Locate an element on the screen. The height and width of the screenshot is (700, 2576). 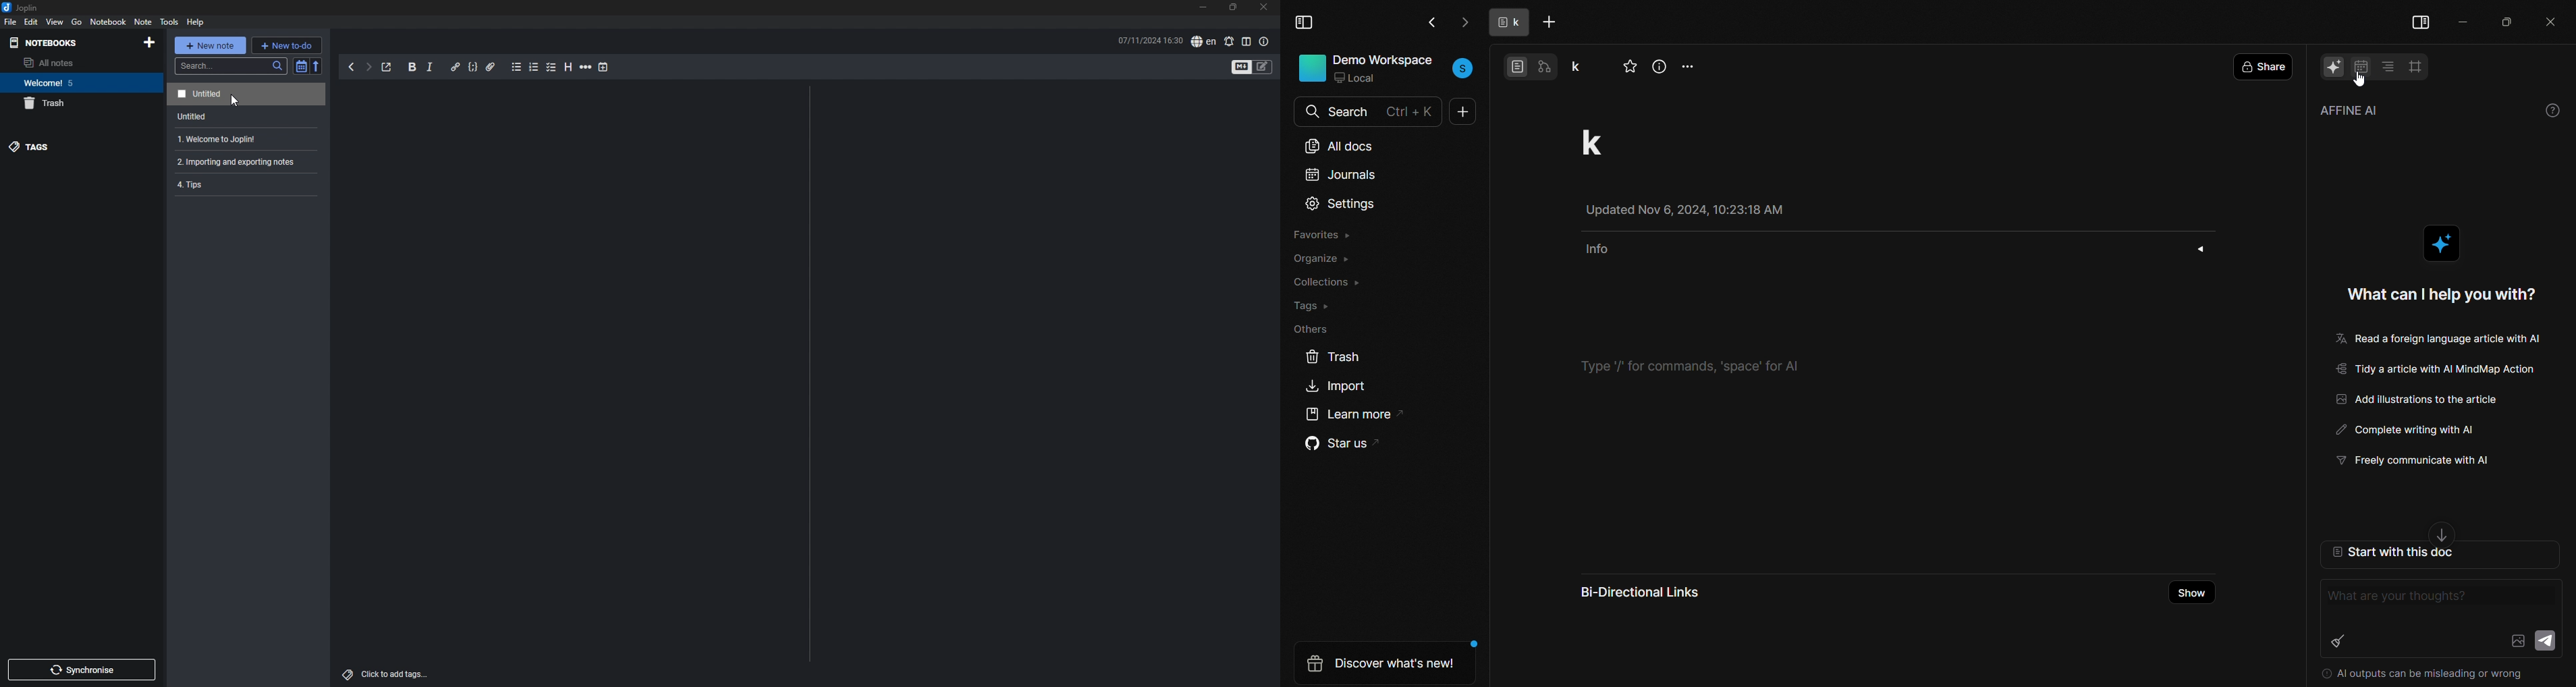
project title is located at coordinates (1608, 142).